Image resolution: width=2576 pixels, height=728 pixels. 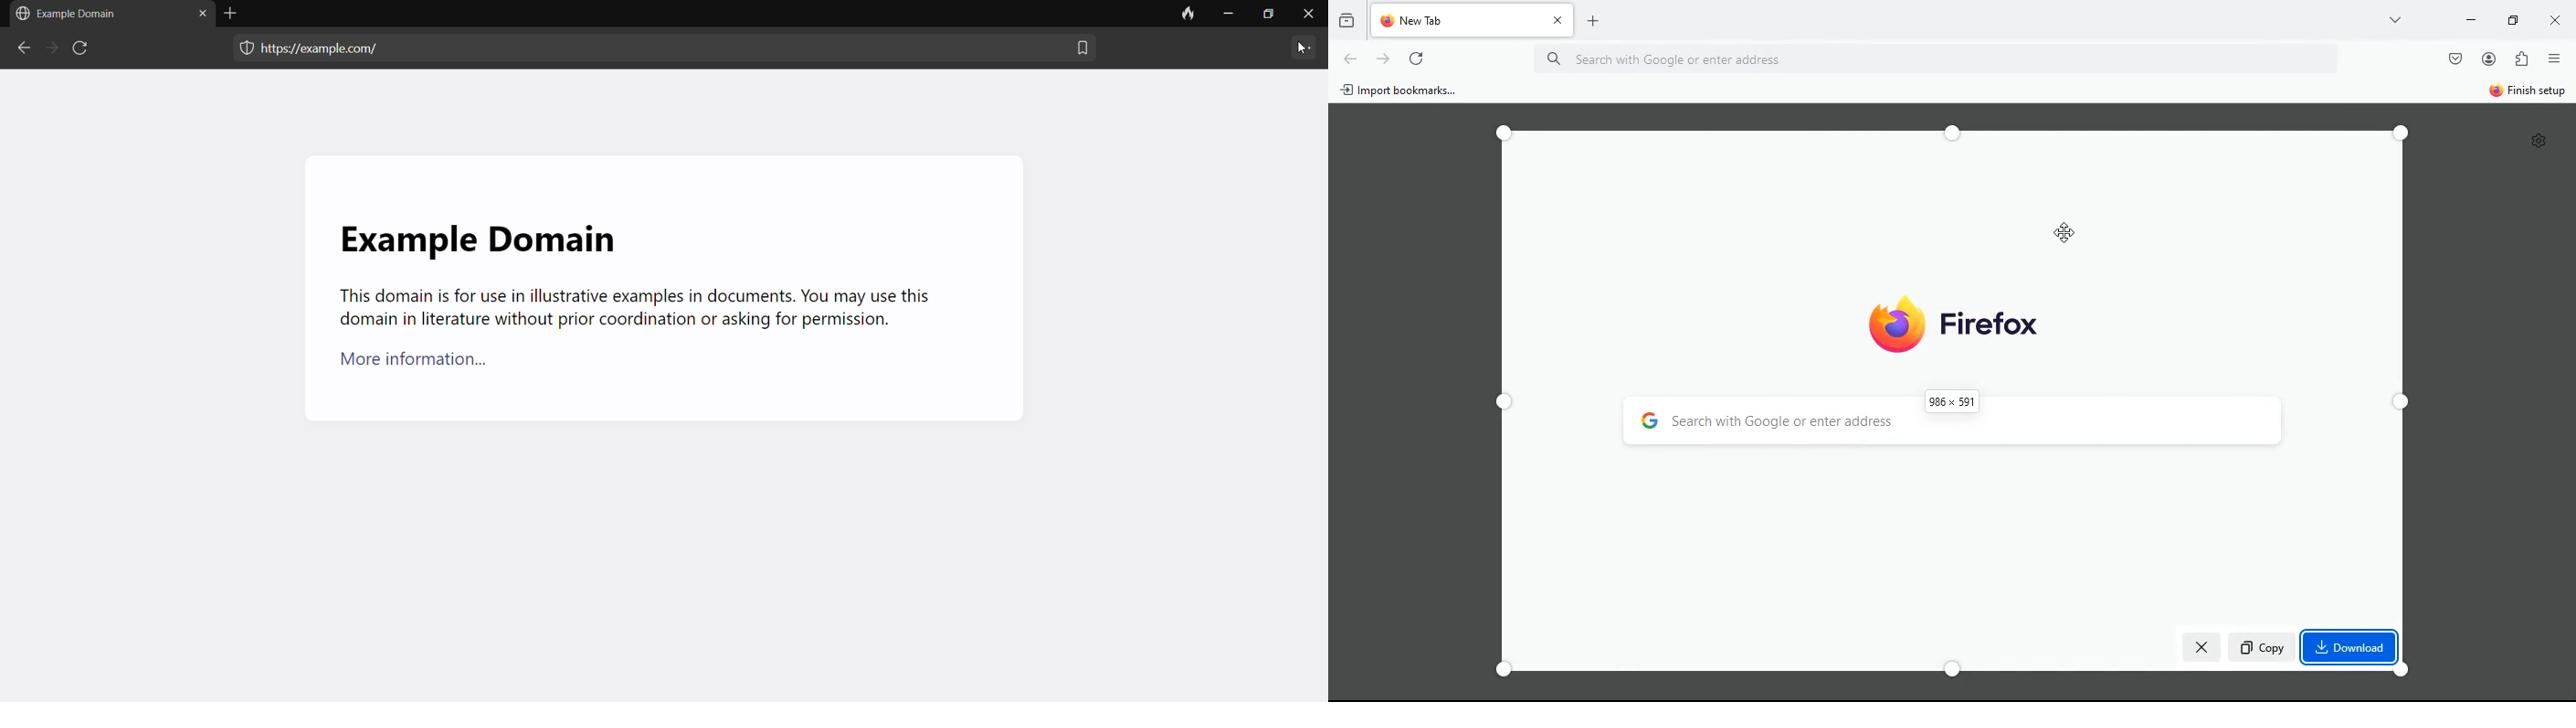 What do you see at coordinates (2552, 19) in the screenshot?
I see `close` at bounding box center [2552, 19].